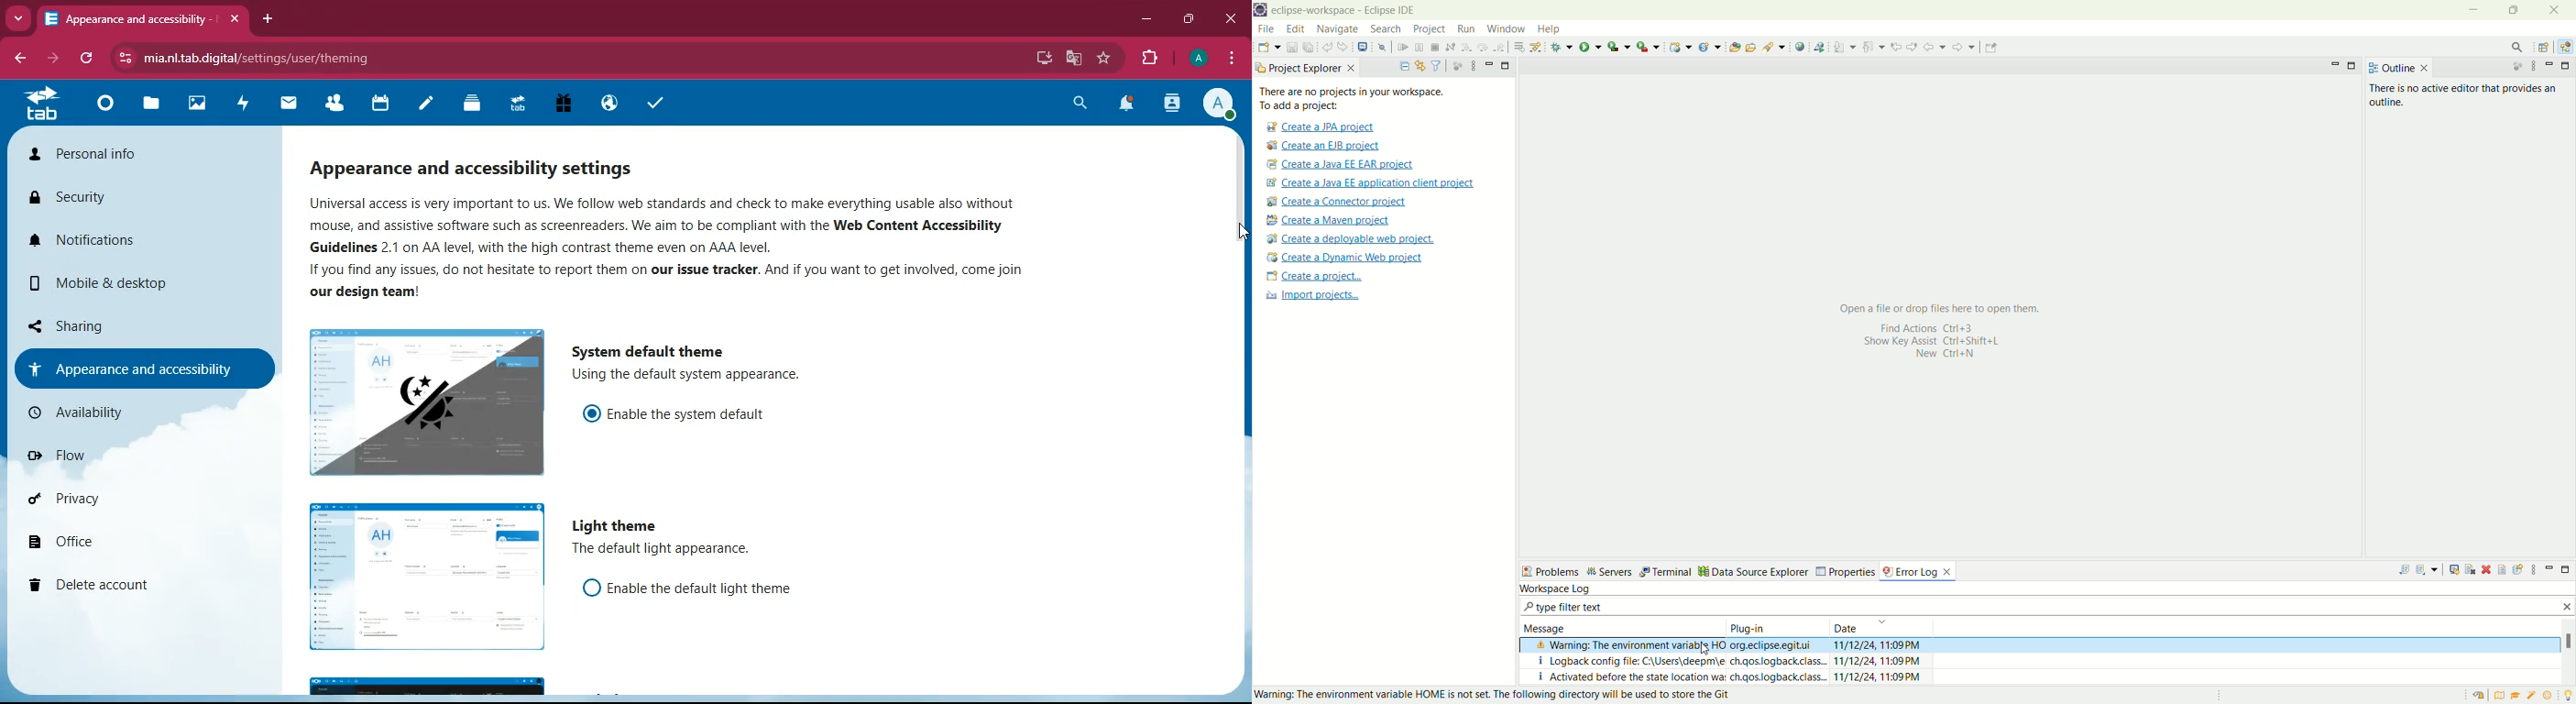 This screenshot has height=728, width=2576. Describe the element at coordinates (2401, 572) in the screenshot. I see `export log` at that location.